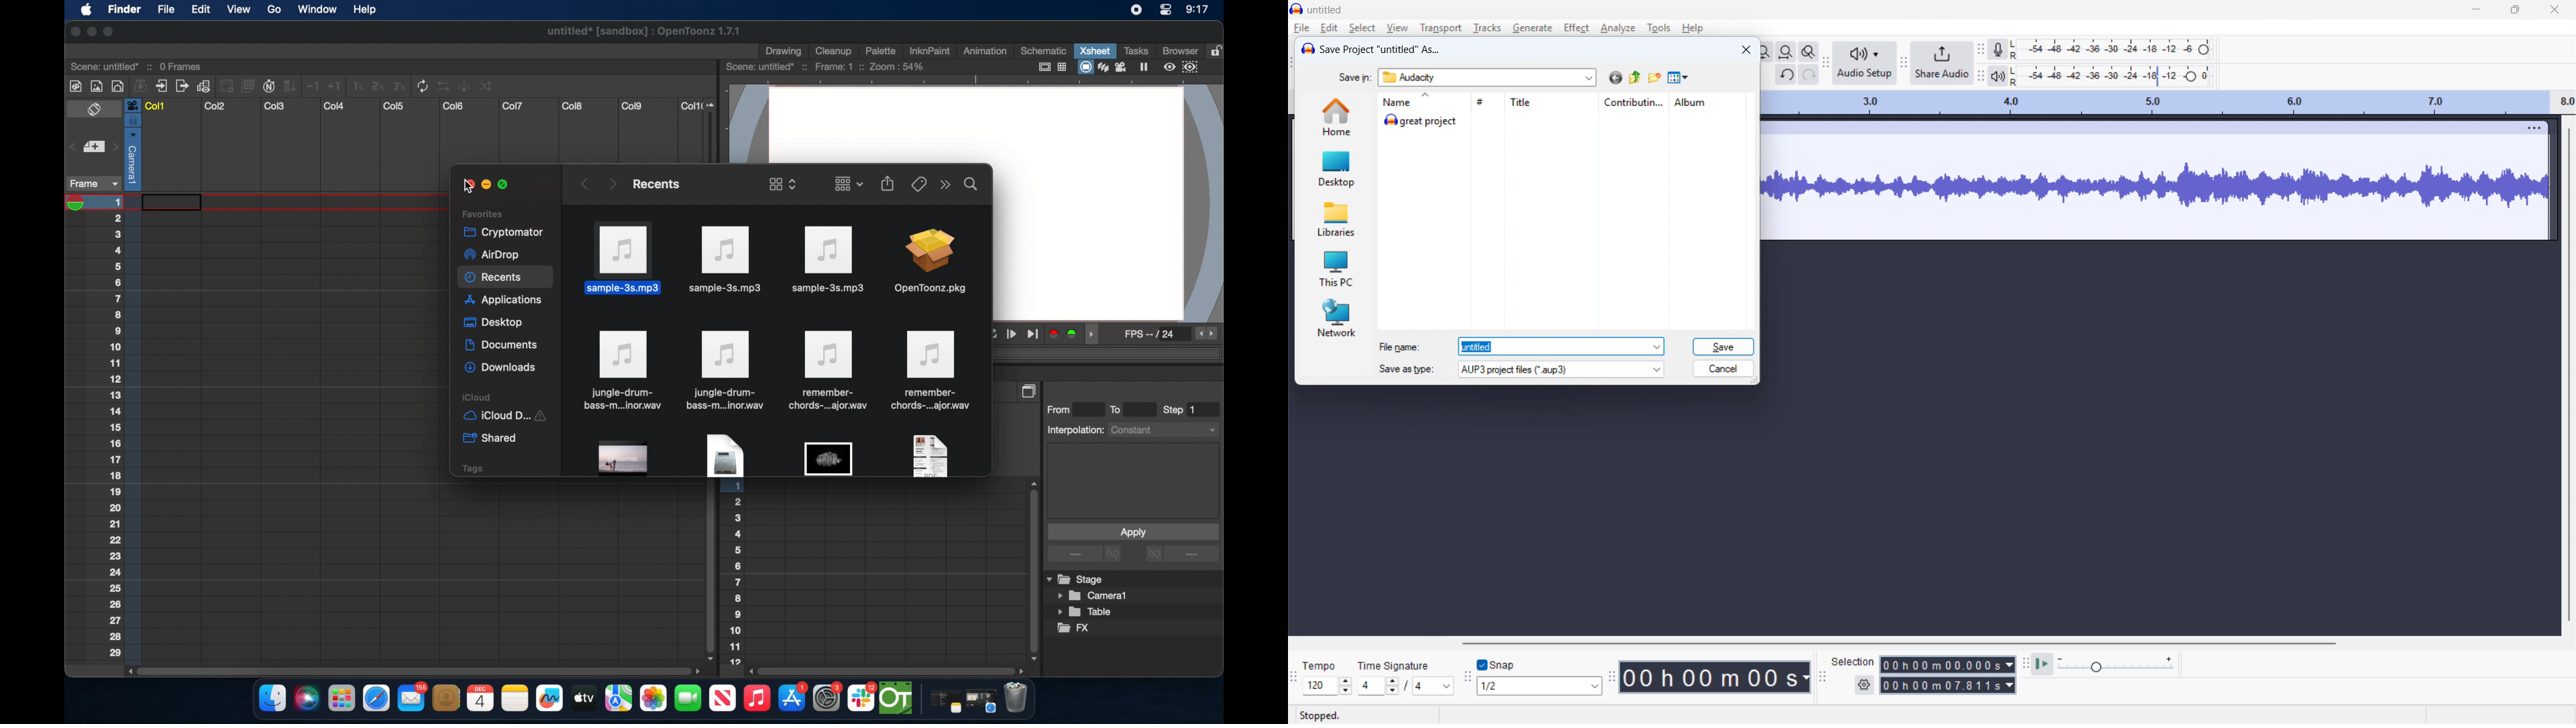 This screenshot has height=728, width=2576. What do you see at coordinates (1497, 664) in the screenshot?
I see `toggle snap` at bounding box center [1497, 664].